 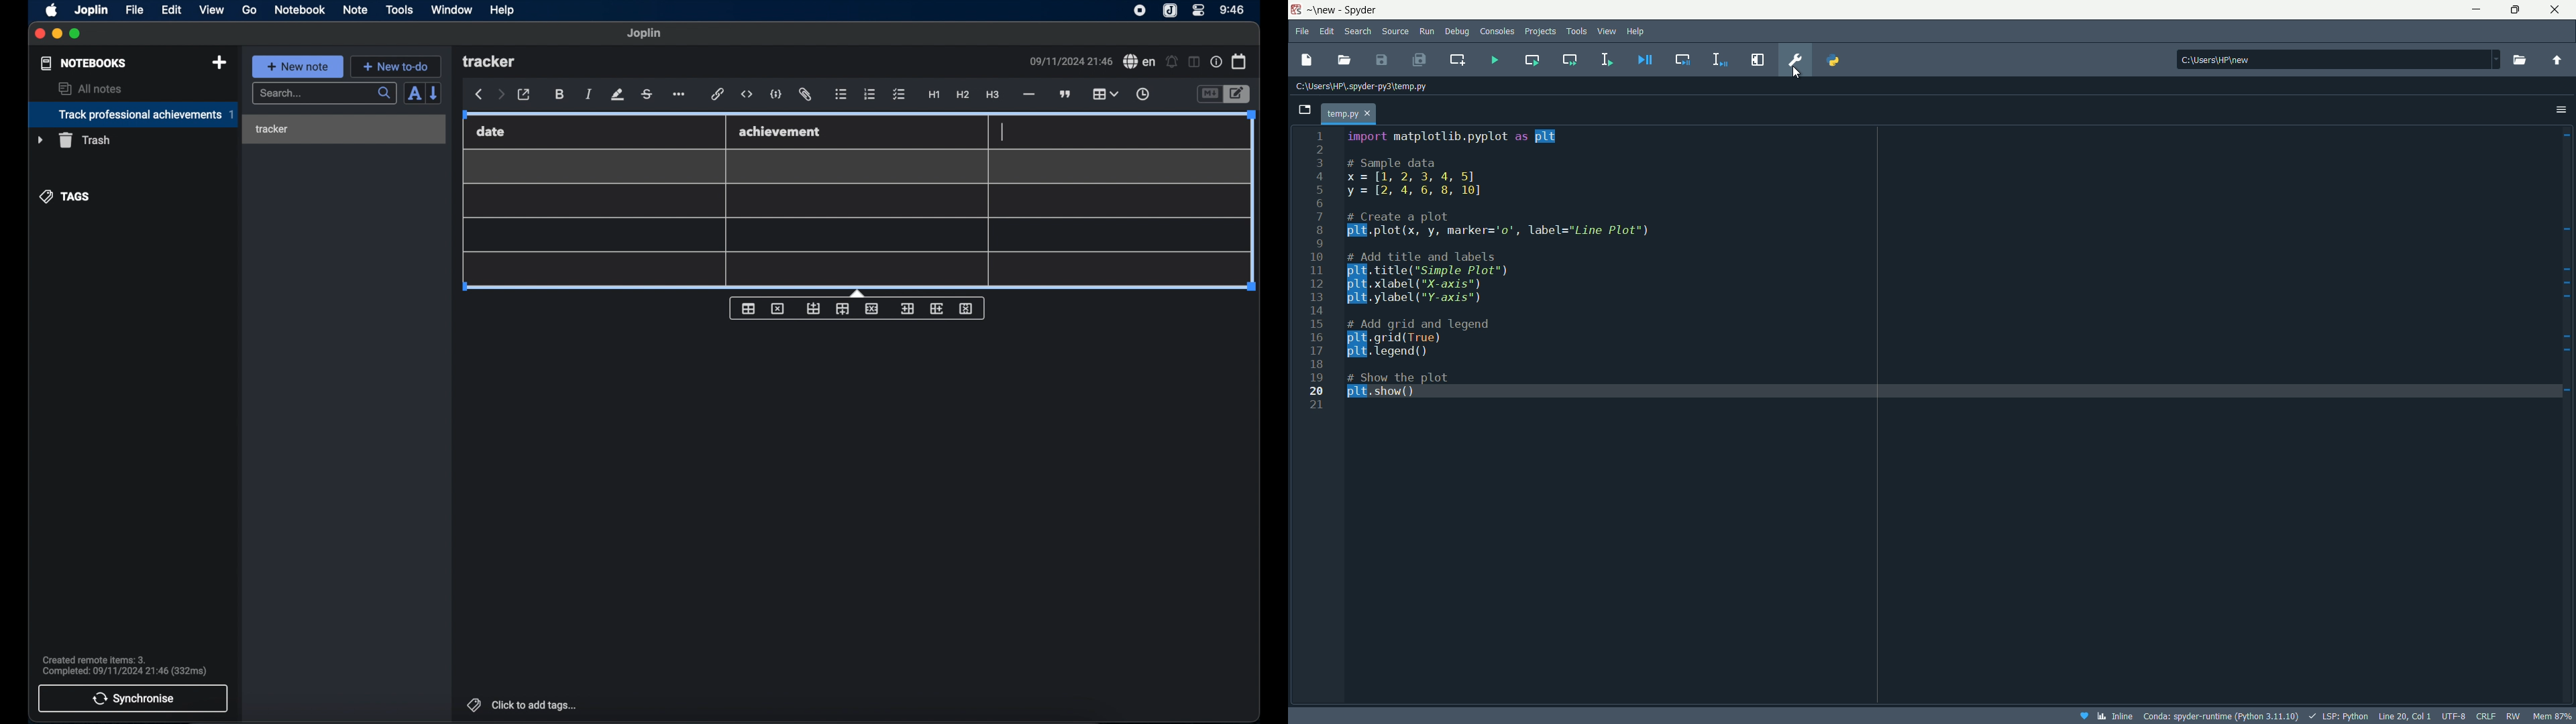 What do you see at coordinates (871, 308) in the screenshot?
I see `delete row` at bounding box center [871, 308].